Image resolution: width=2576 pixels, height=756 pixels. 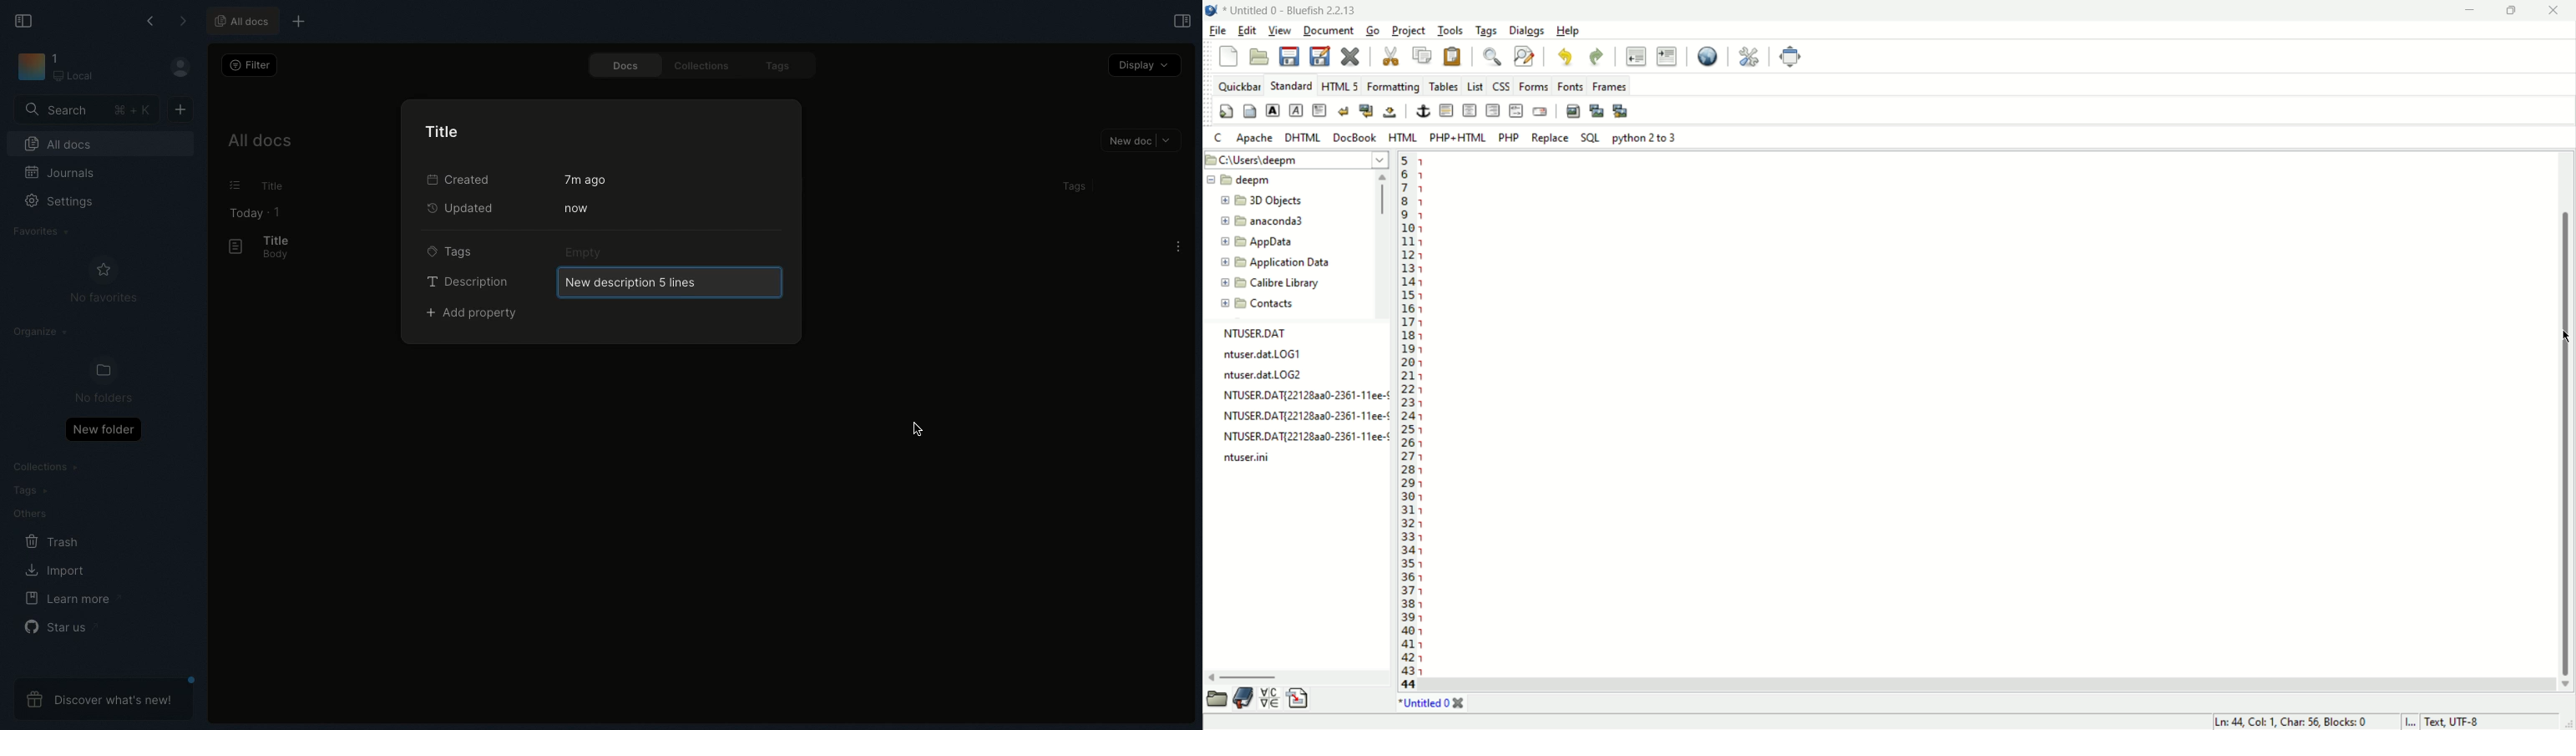 What do you see at coordinates (1571, 31) in the screenshot?
I see `help` at bounding box center [1571, 31].